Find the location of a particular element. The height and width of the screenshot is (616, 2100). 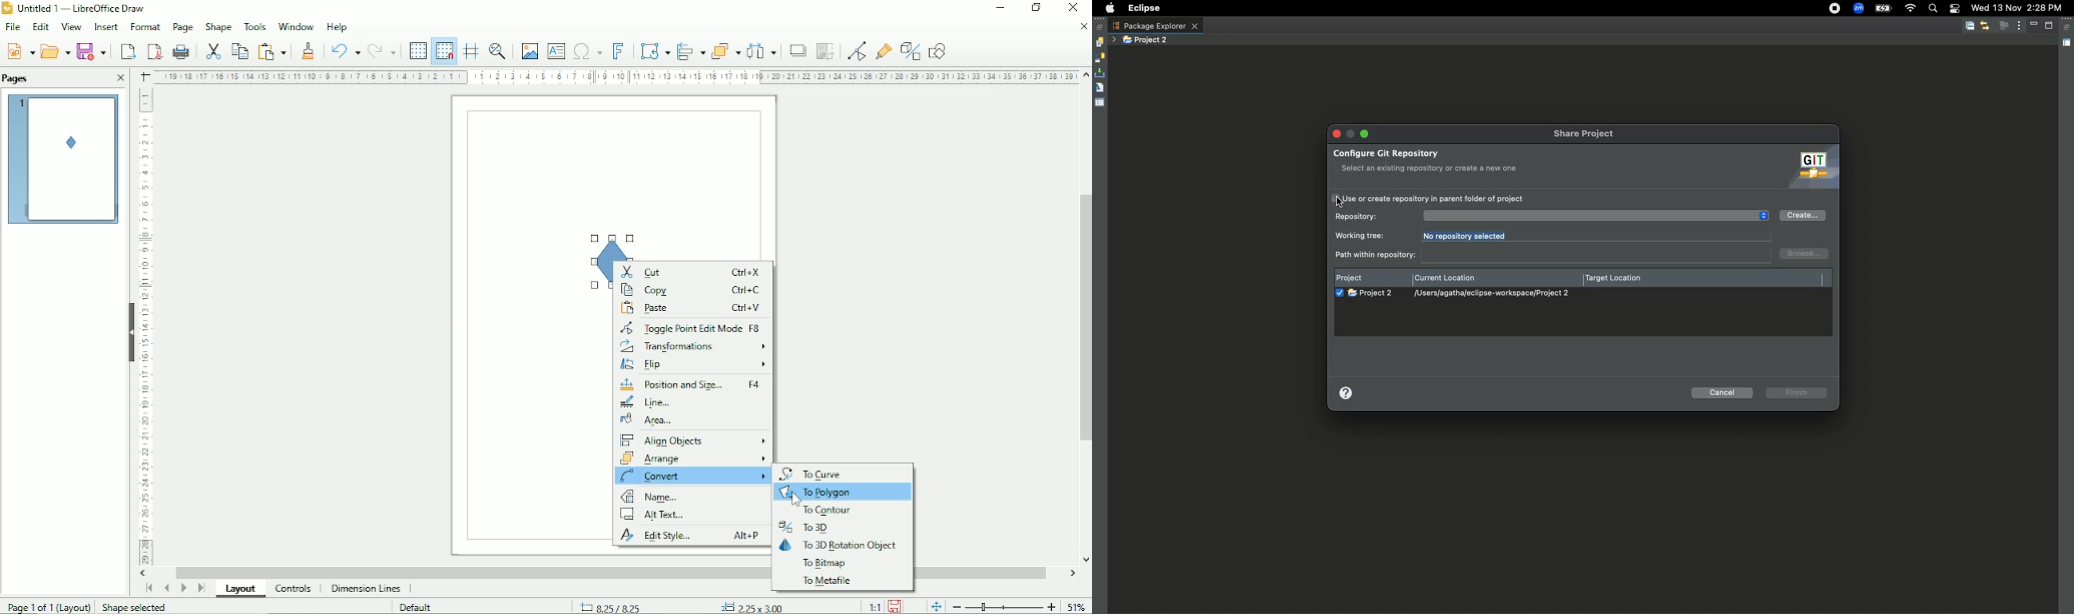

Restore down is located at coordinates (1037, 8).